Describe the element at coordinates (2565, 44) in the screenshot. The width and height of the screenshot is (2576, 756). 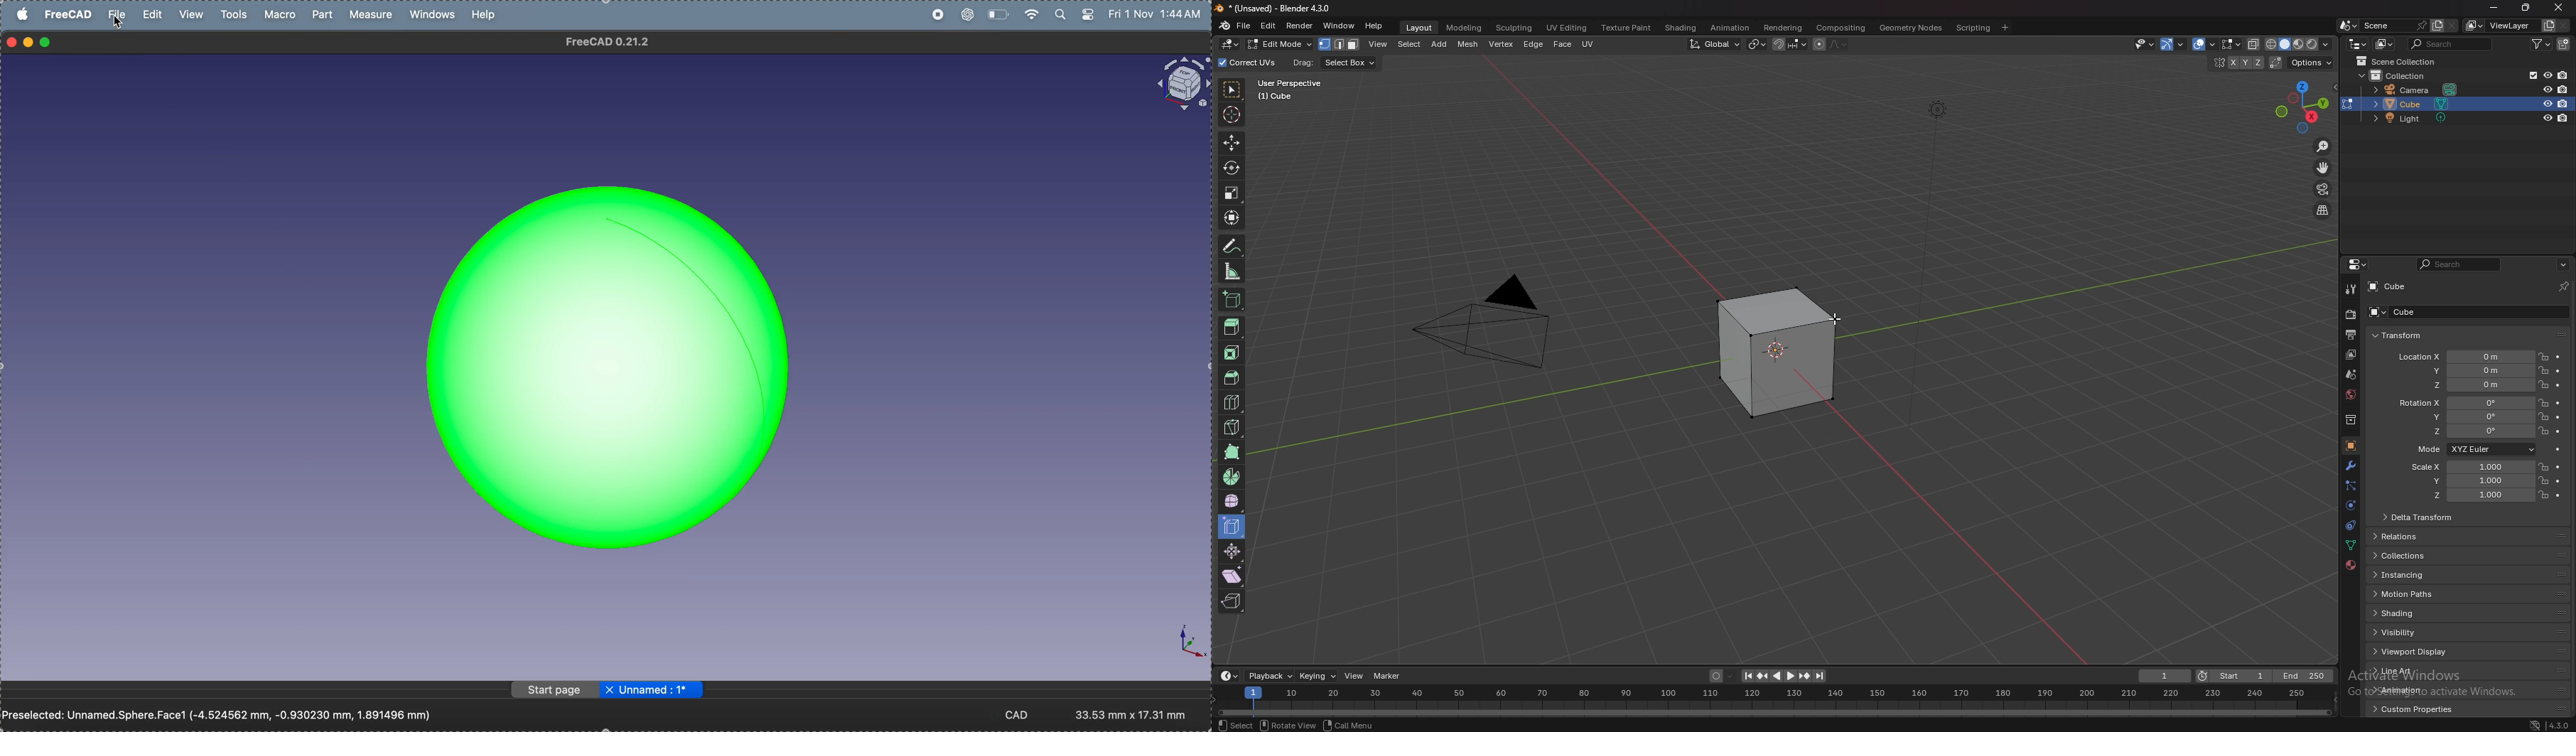
I see `new collection` at that location.